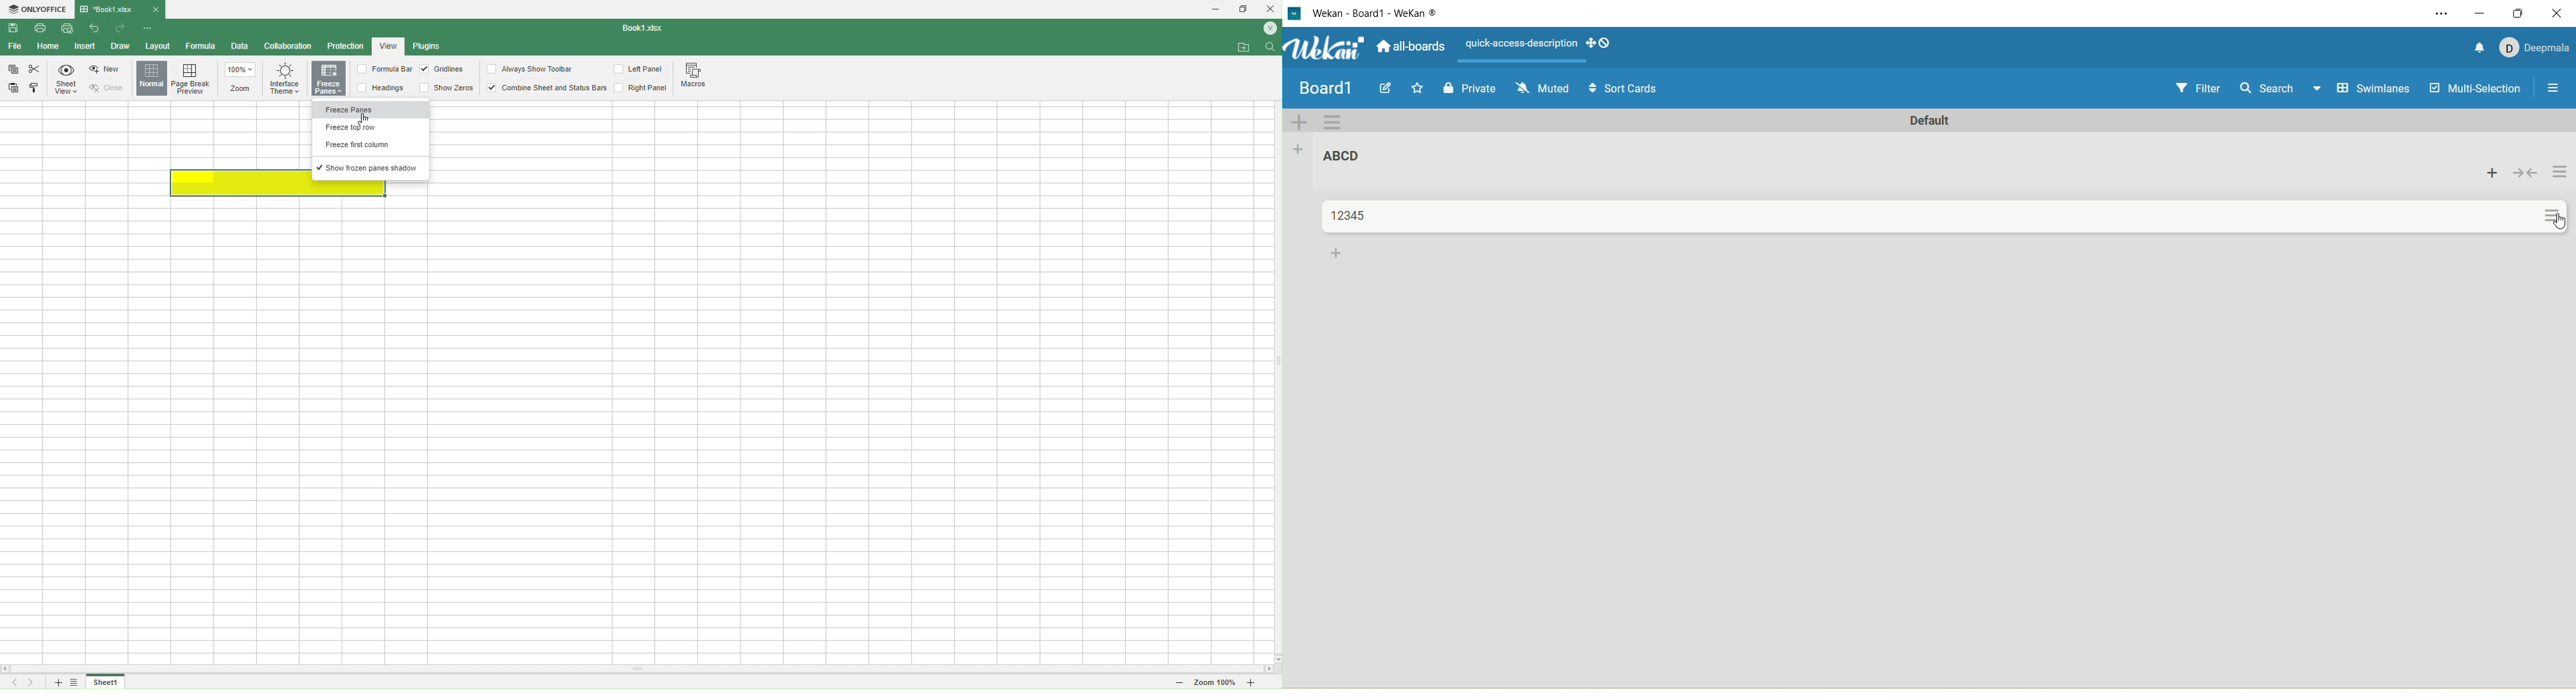 This screenshot has width=2576, height=700. What do you see at coordinates (1215, 684) in the screenshot?
I see `Zoom 100%` at bounding box center [1215, 684].